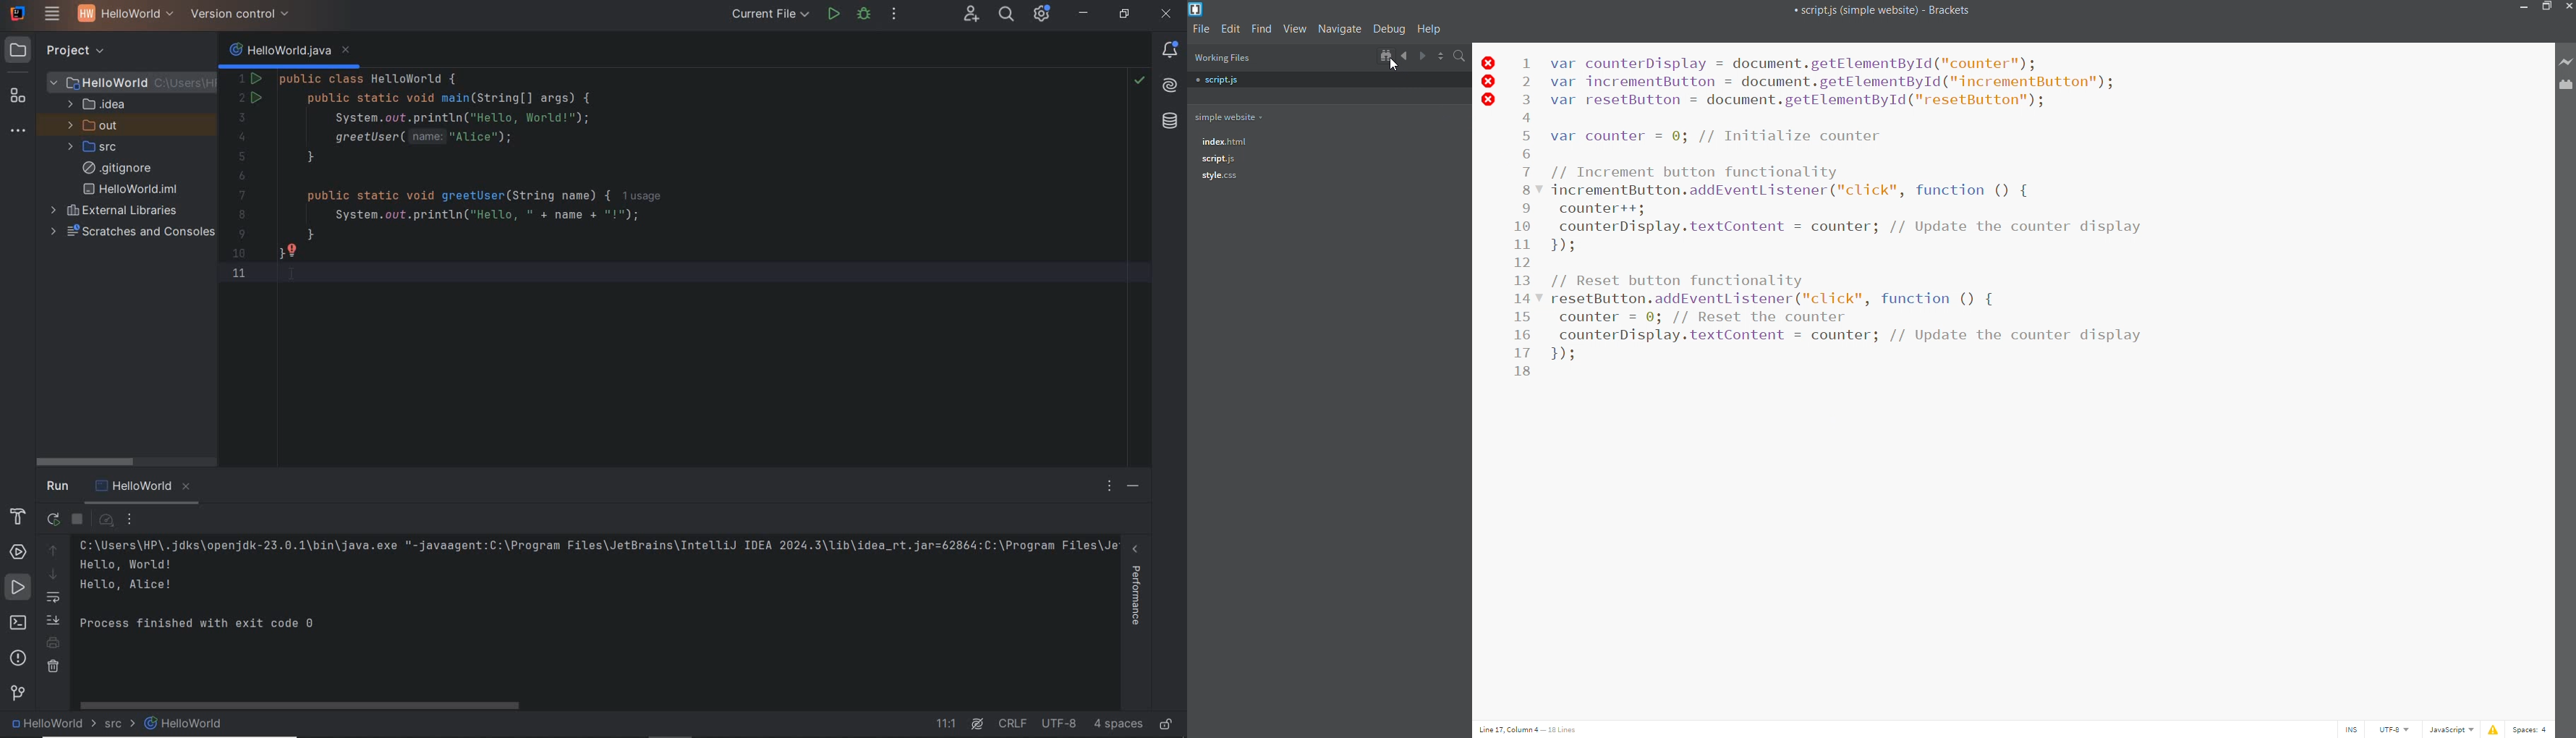 This screenshot has width=2576, height=756. What do you see at coordinates (2532, 729) in the screenshot?
I see `Spaces: ` at bounding box center [2532, 729].